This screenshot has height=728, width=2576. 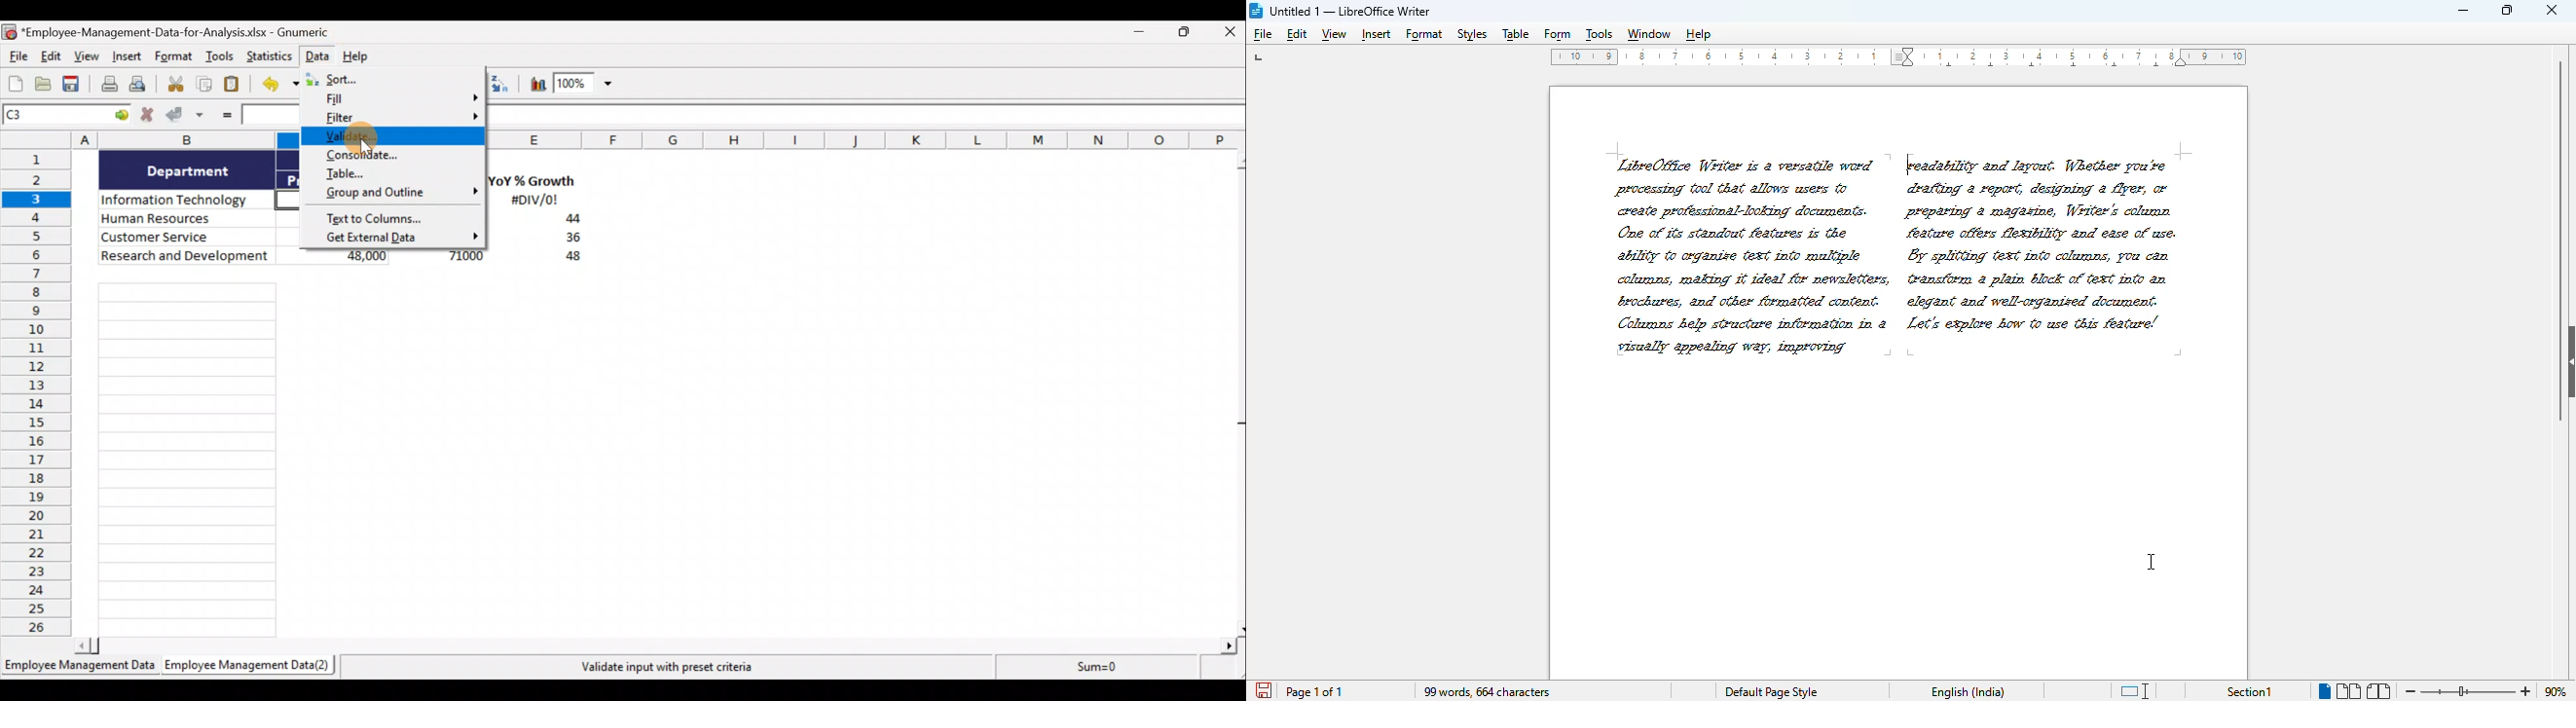 What do you see at coordinates (2156, 66) in the screenshot?
I see `center tab` at bounding box center [2156, 66].